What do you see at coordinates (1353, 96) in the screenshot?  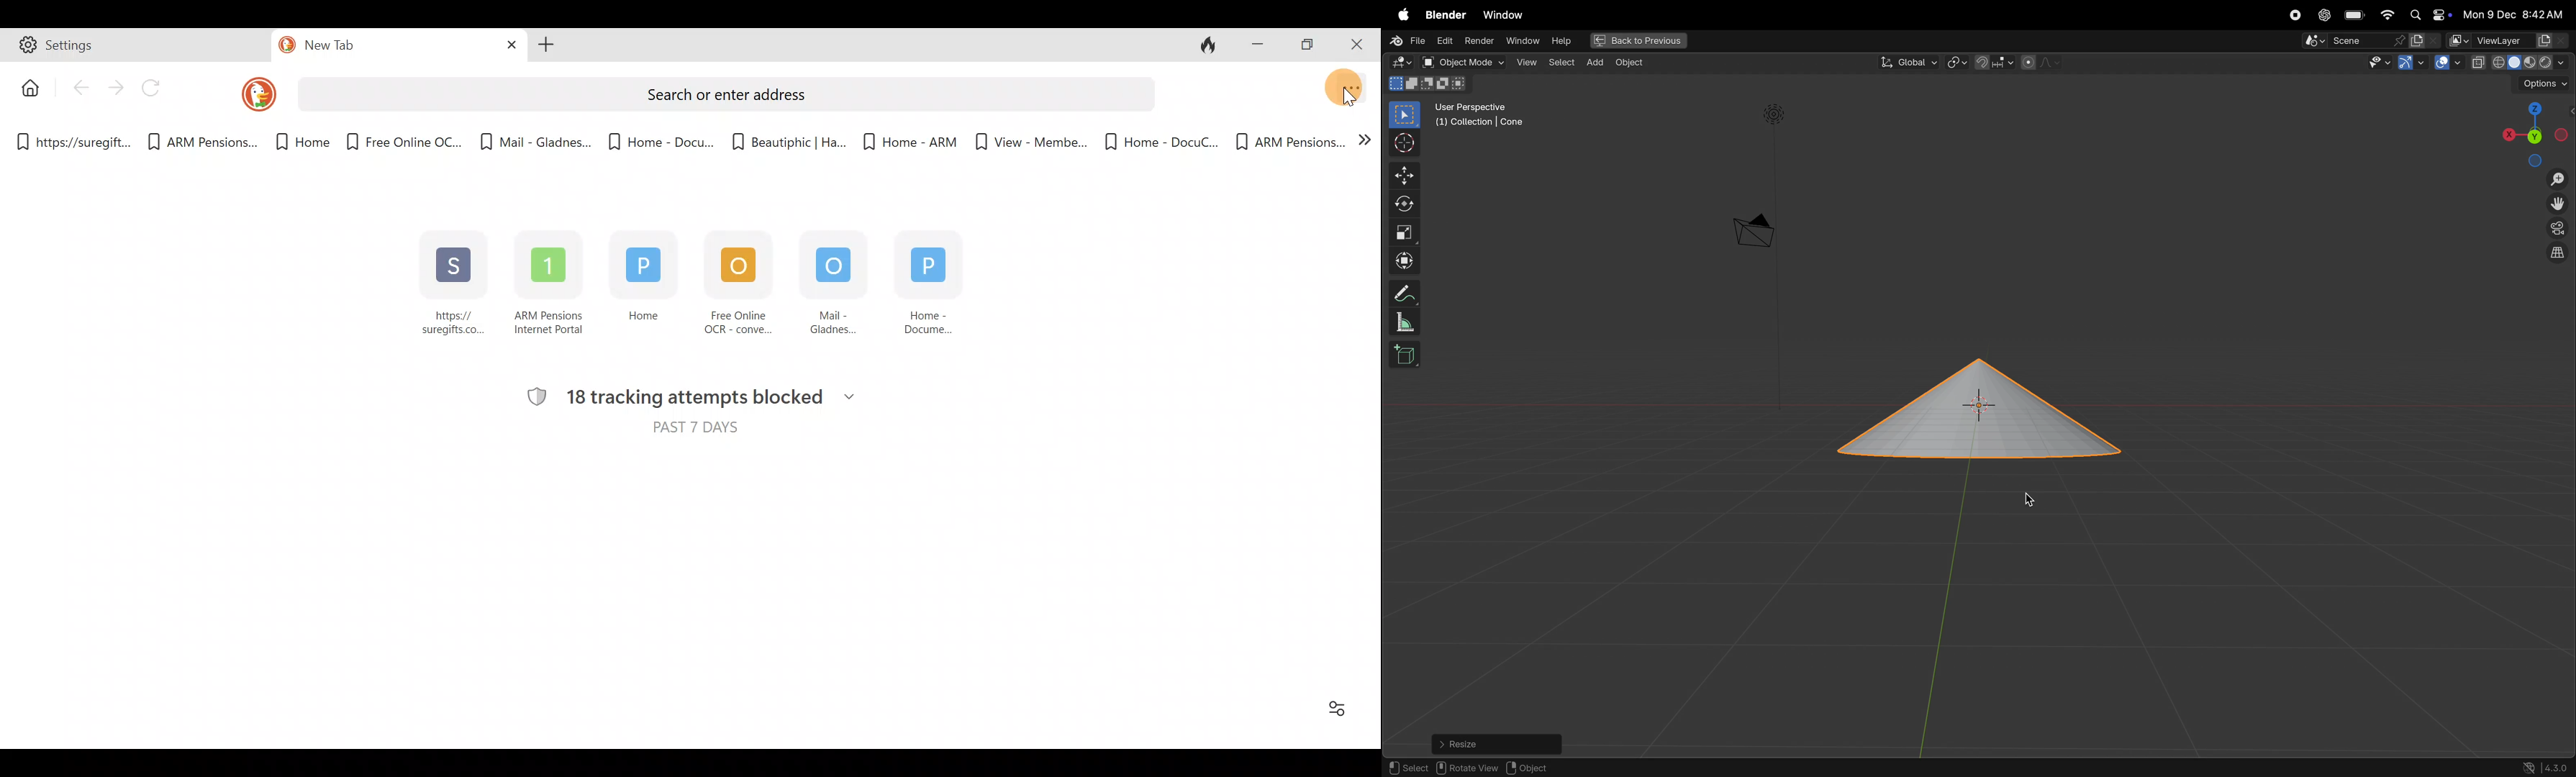 I see `Cursor` at bounding box center [1353, 96].